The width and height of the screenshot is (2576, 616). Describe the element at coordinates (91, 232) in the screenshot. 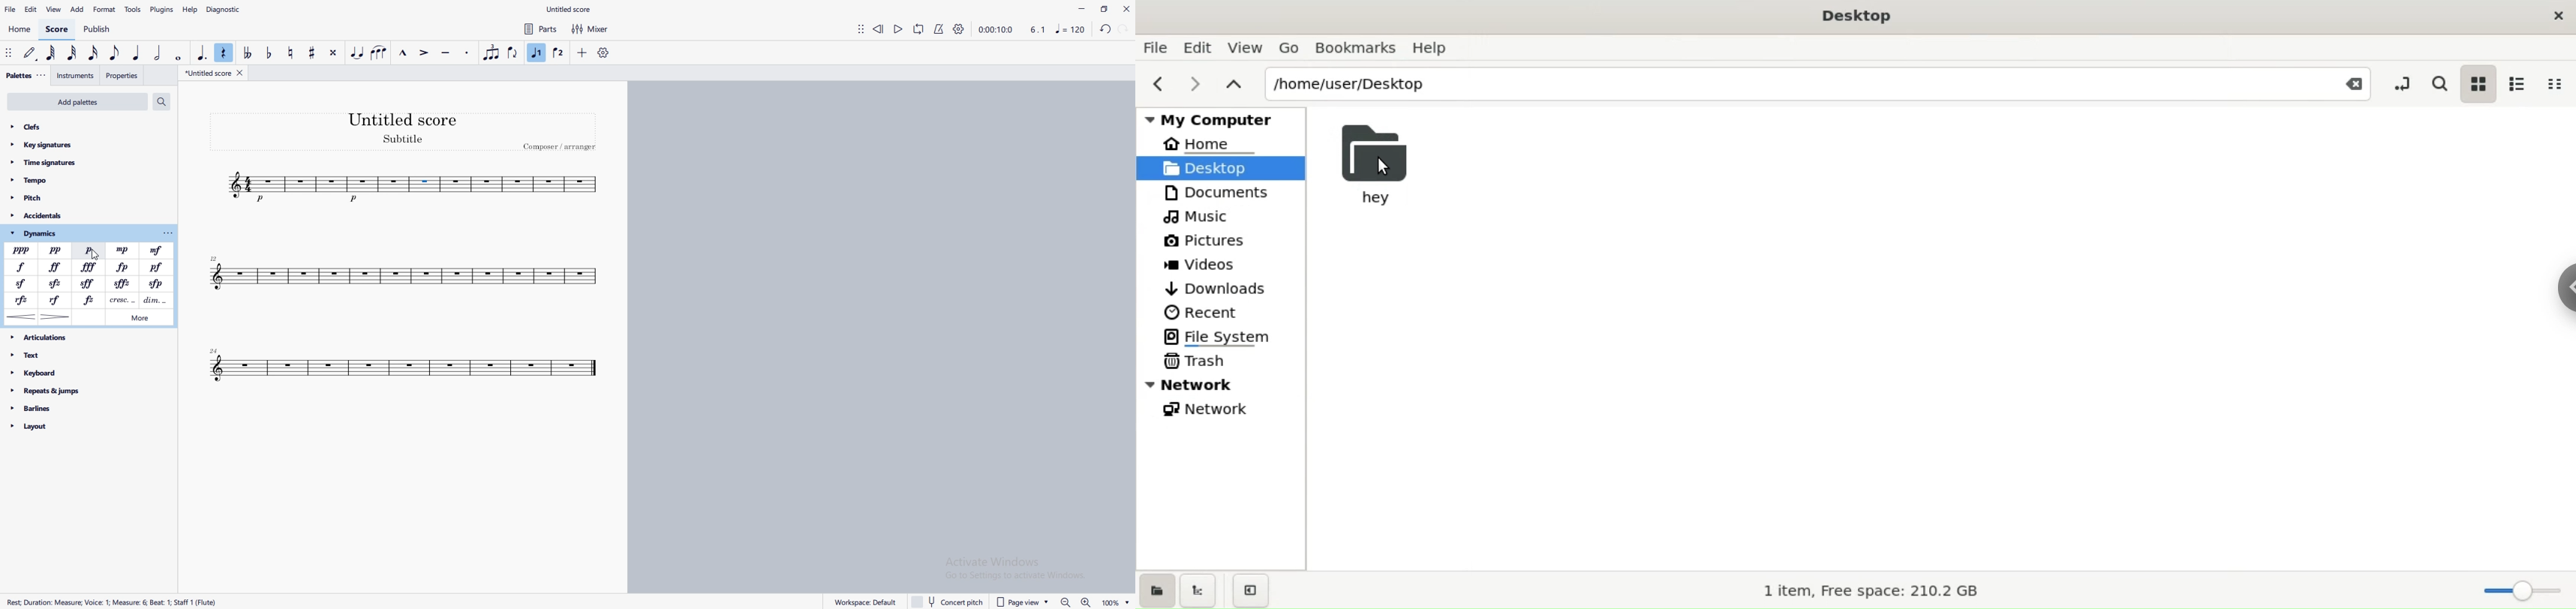

I see `dynamics` at that location.